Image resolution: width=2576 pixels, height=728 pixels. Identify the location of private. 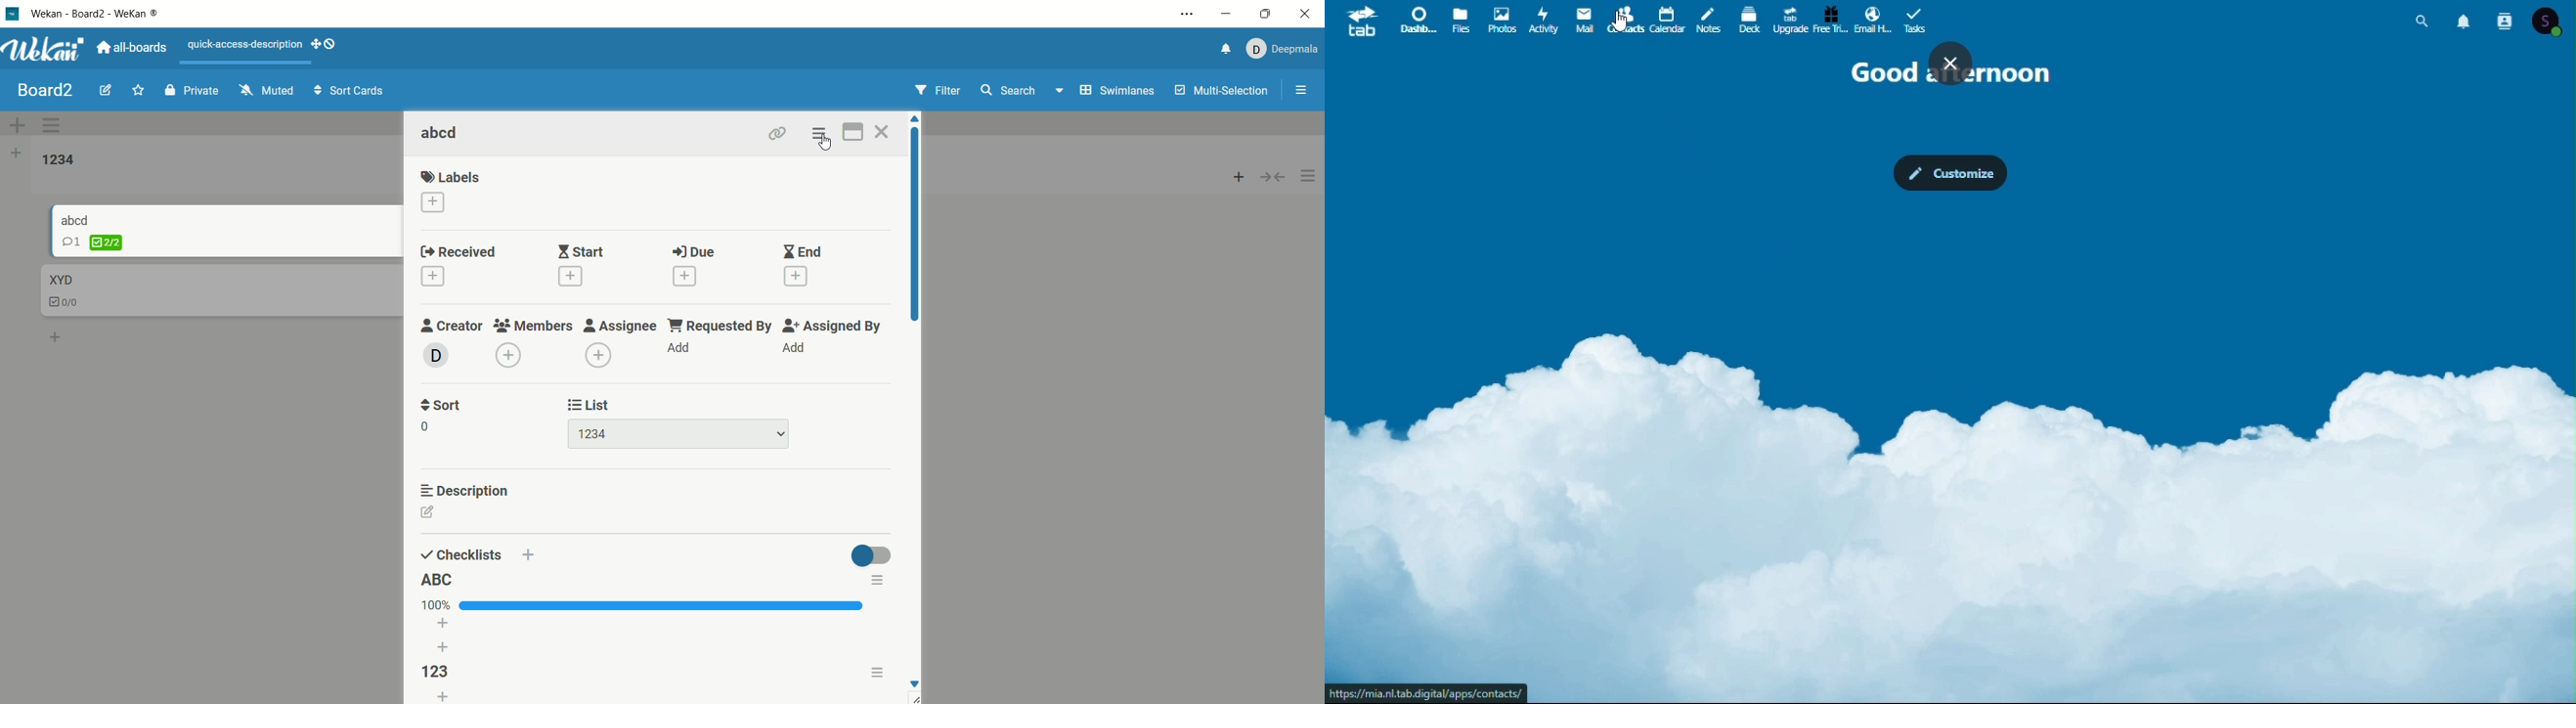
(186, 90).